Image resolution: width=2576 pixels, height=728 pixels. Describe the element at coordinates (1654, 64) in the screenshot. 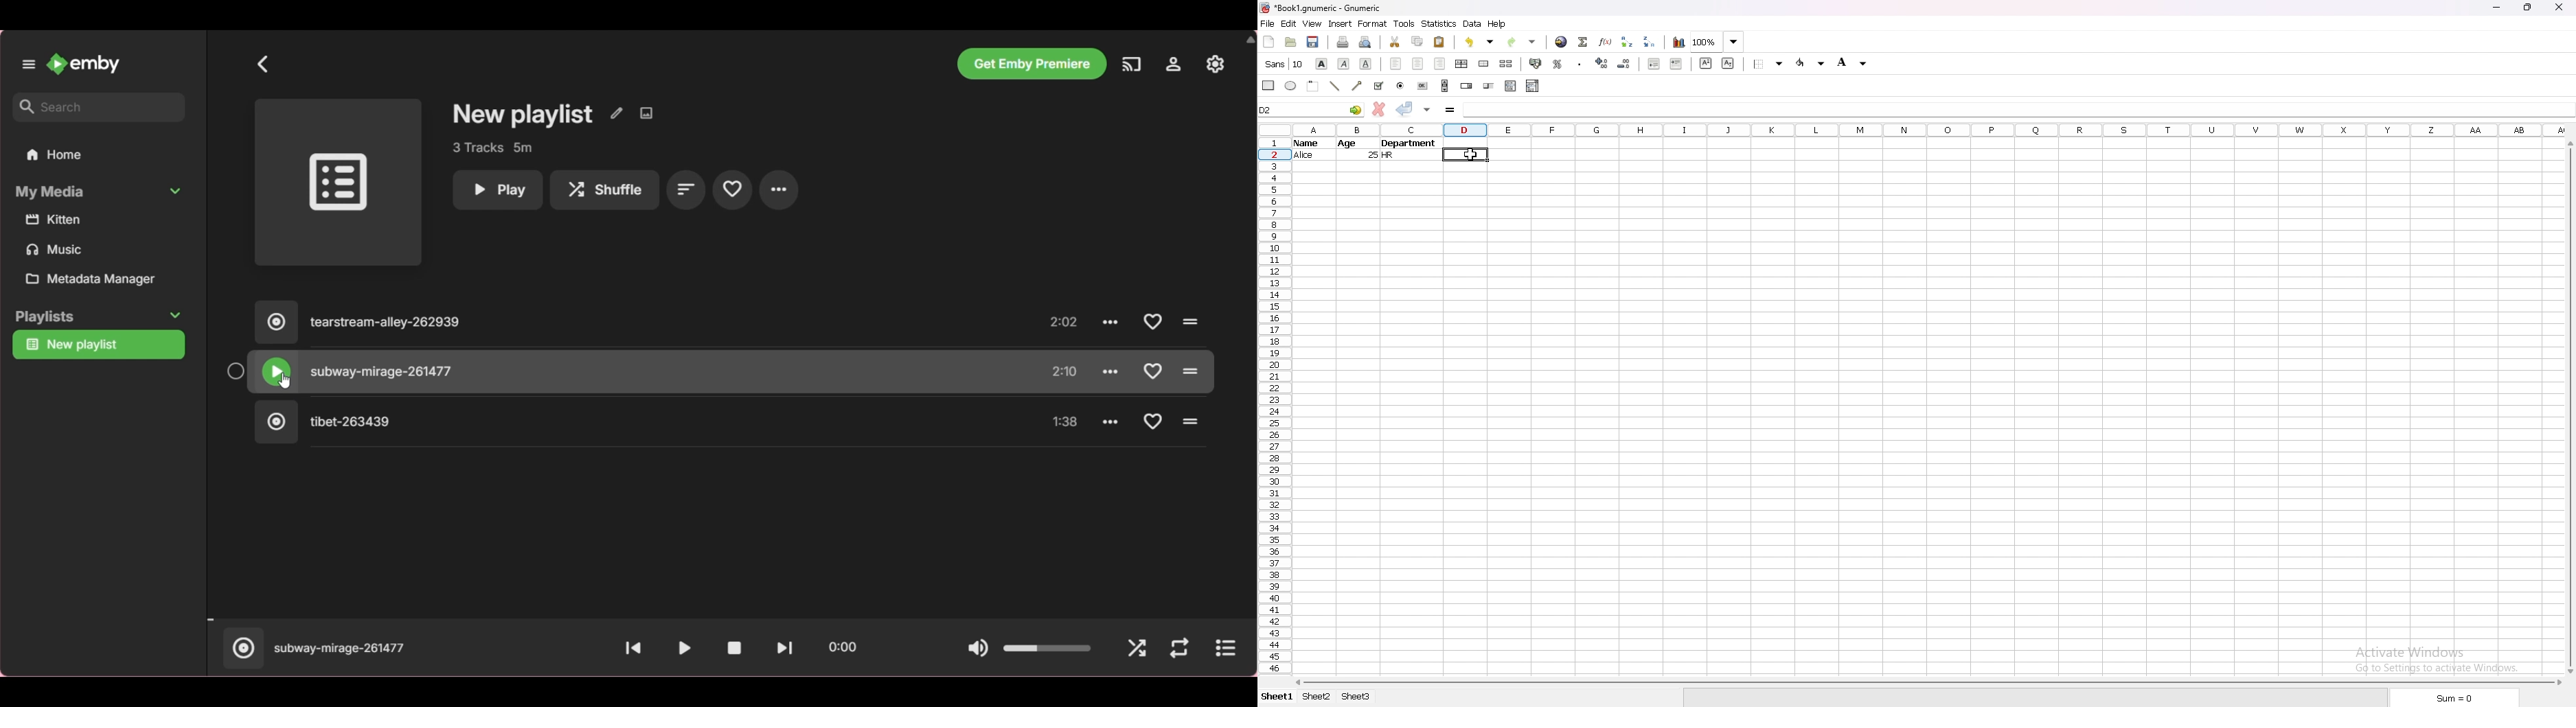

I see `decrease indent` at that location.